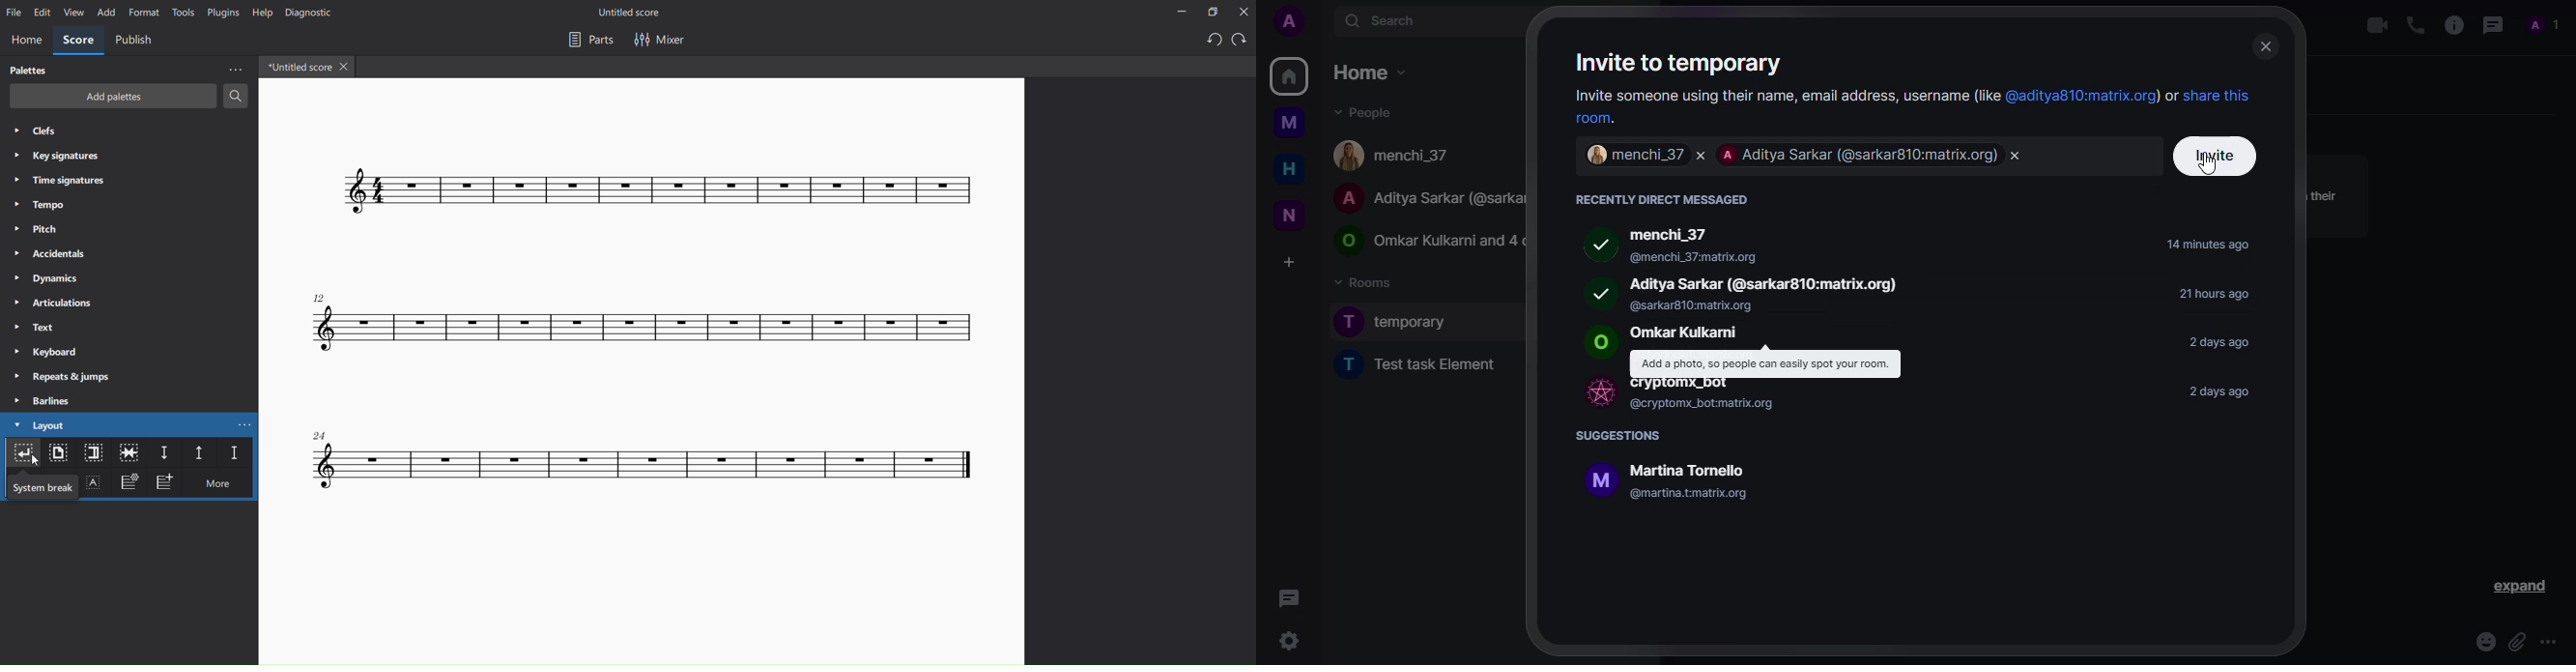  Describe the element at coordinates (53, 303) in the screenshot. I see `articulations` at that location.